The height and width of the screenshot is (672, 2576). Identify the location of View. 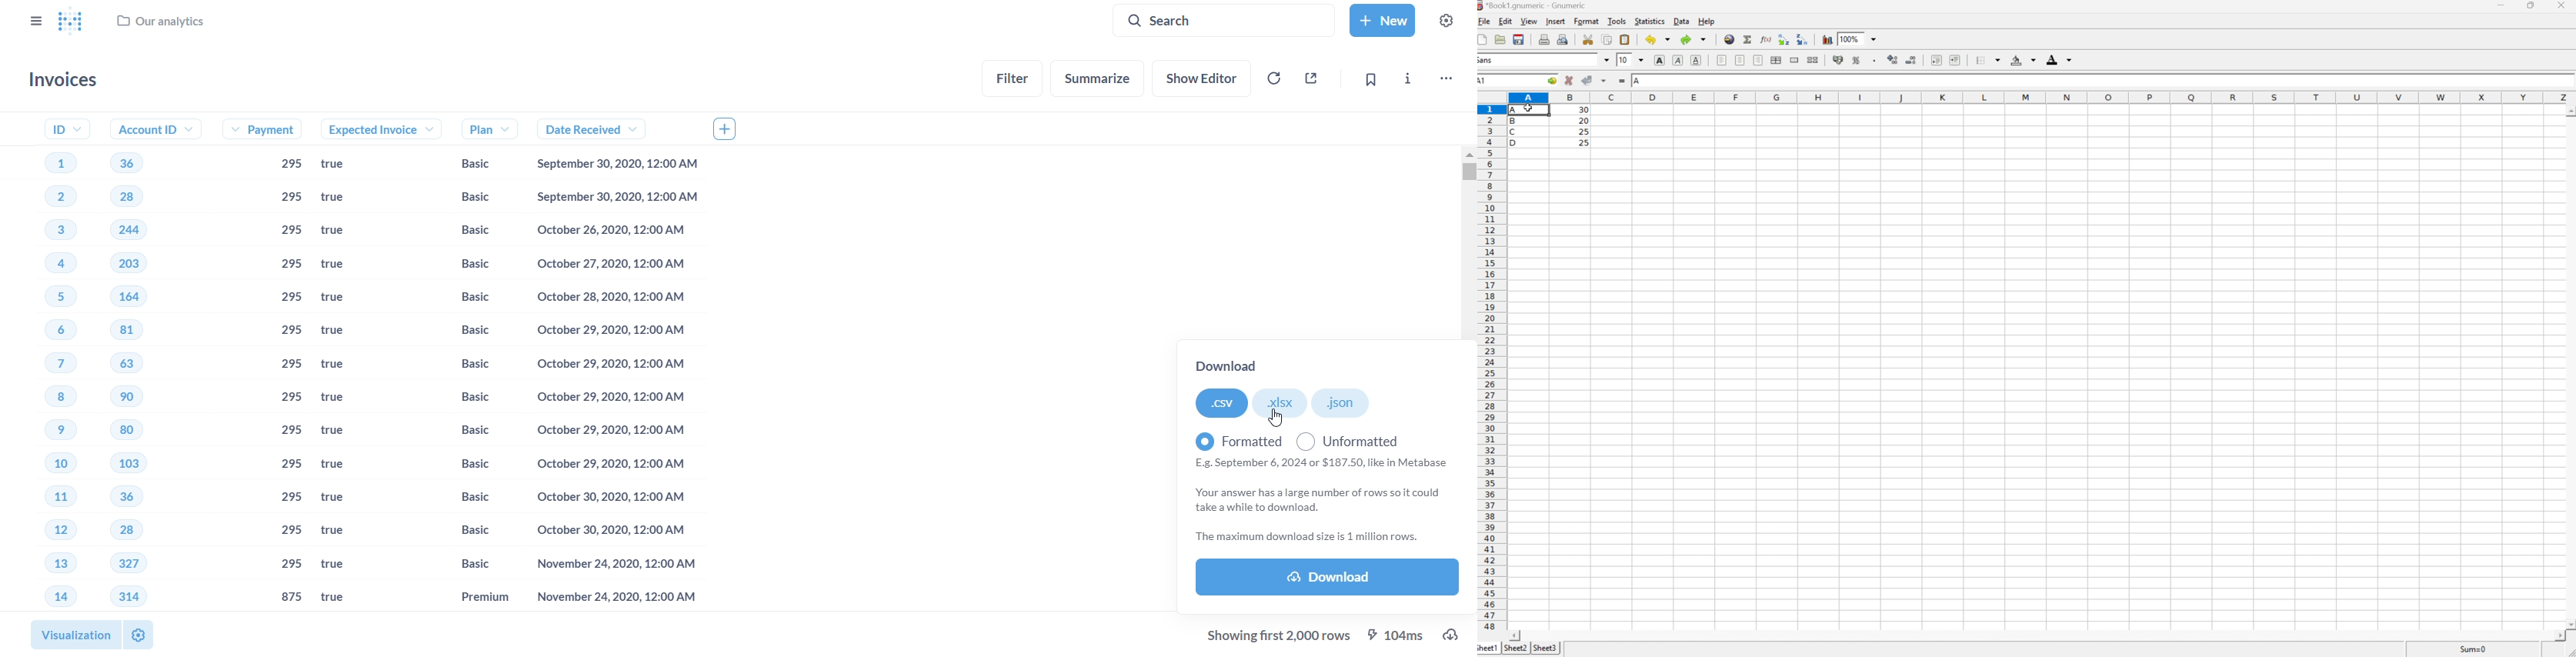
(1530, 21).